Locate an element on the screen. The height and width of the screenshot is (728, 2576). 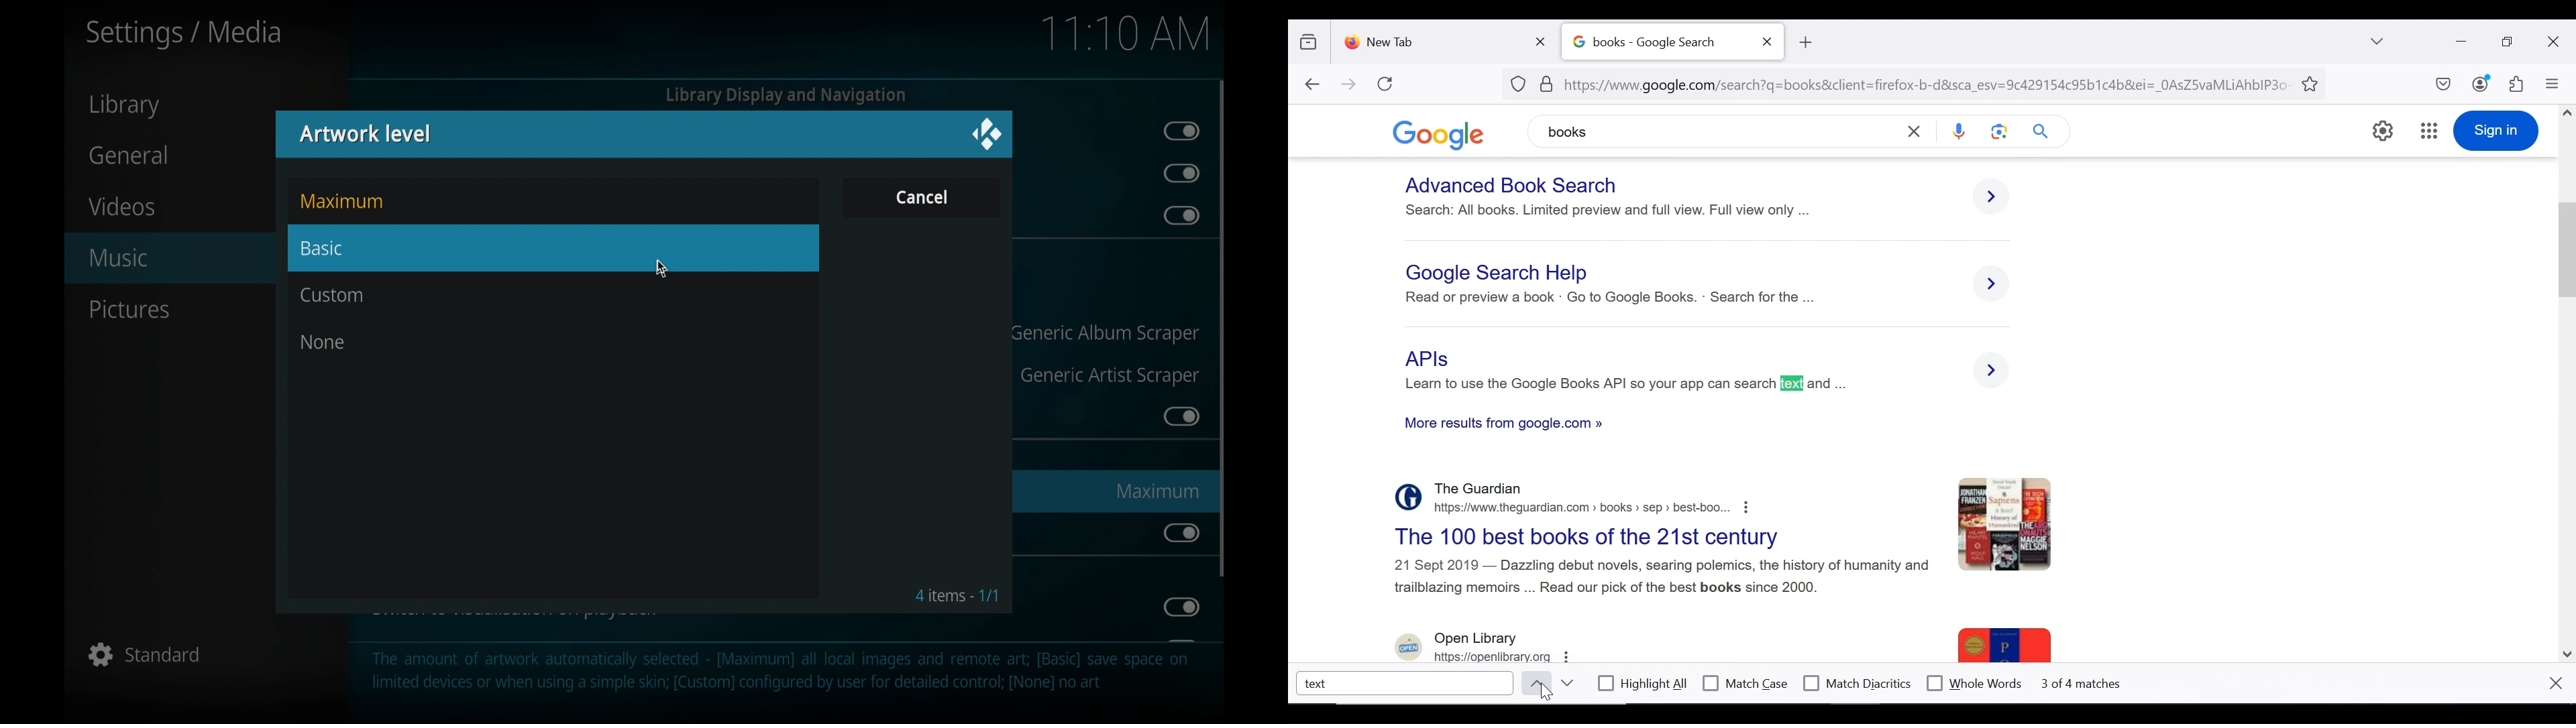
time is located at coordinates (1124, 34).